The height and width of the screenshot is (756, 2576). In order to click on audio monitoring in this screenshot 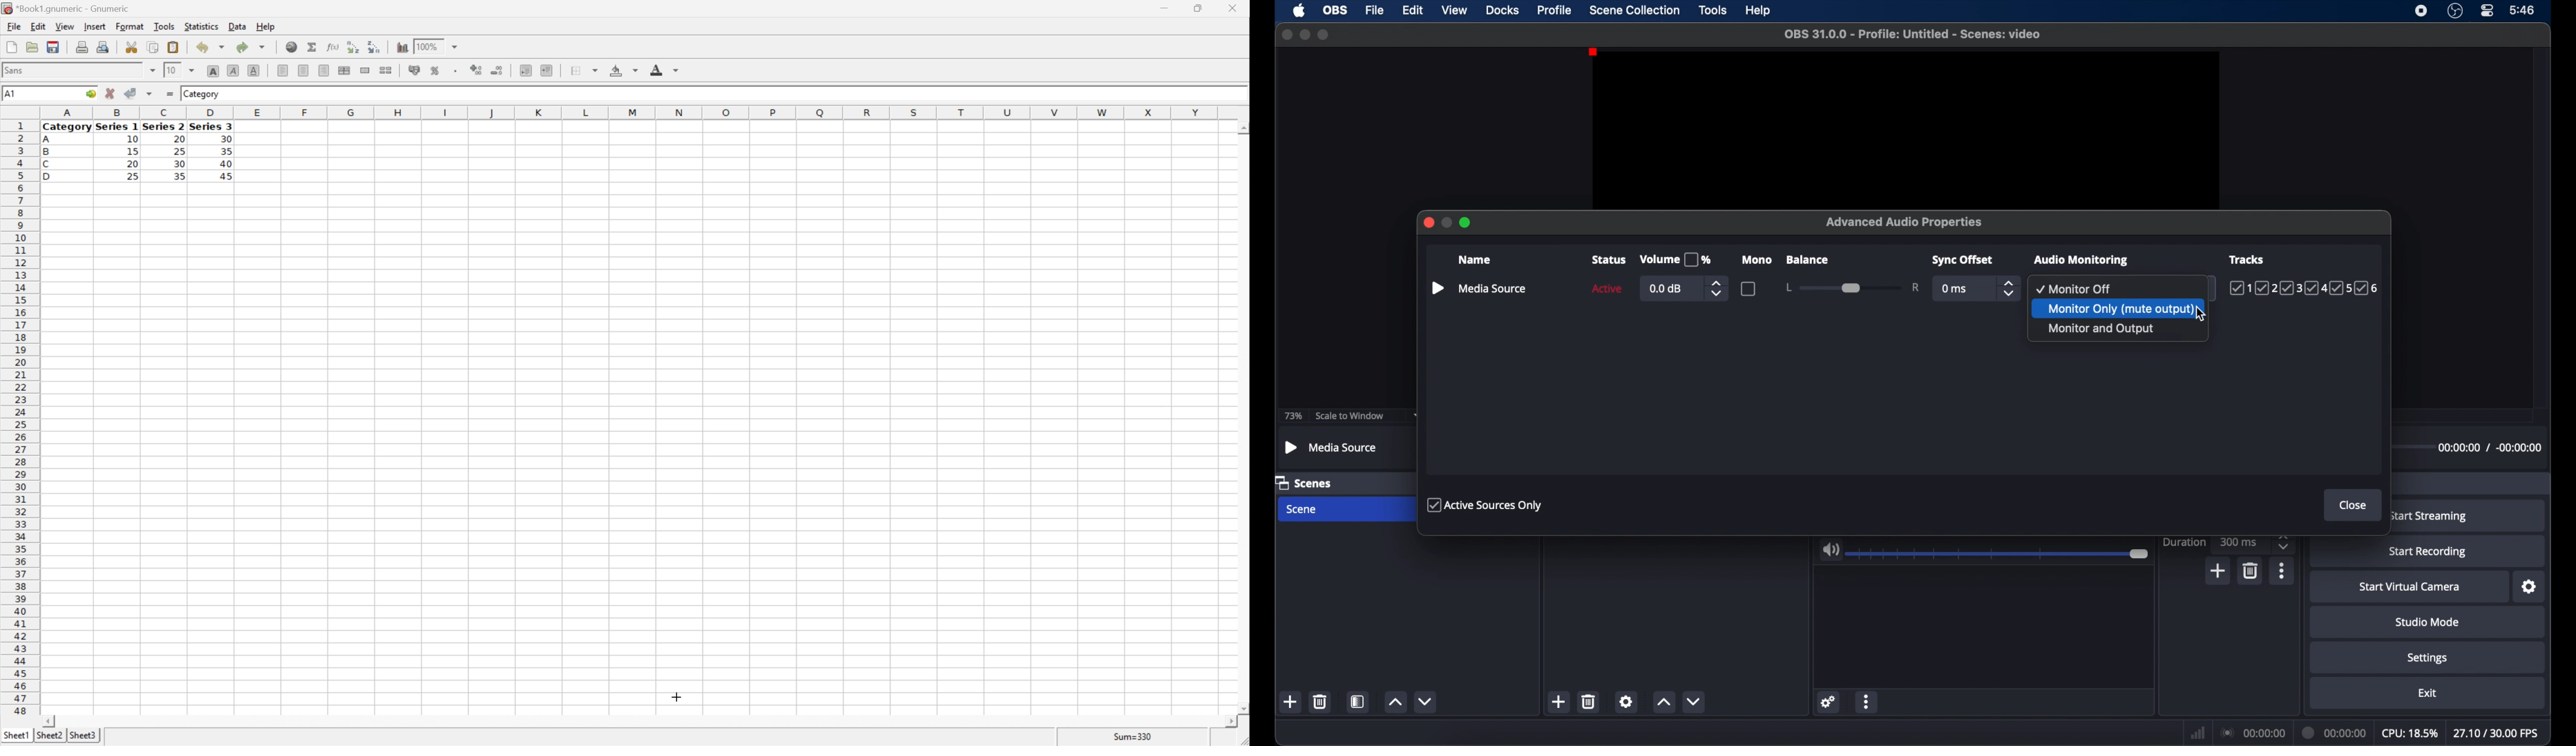, I will do `click(2079, 260)`.